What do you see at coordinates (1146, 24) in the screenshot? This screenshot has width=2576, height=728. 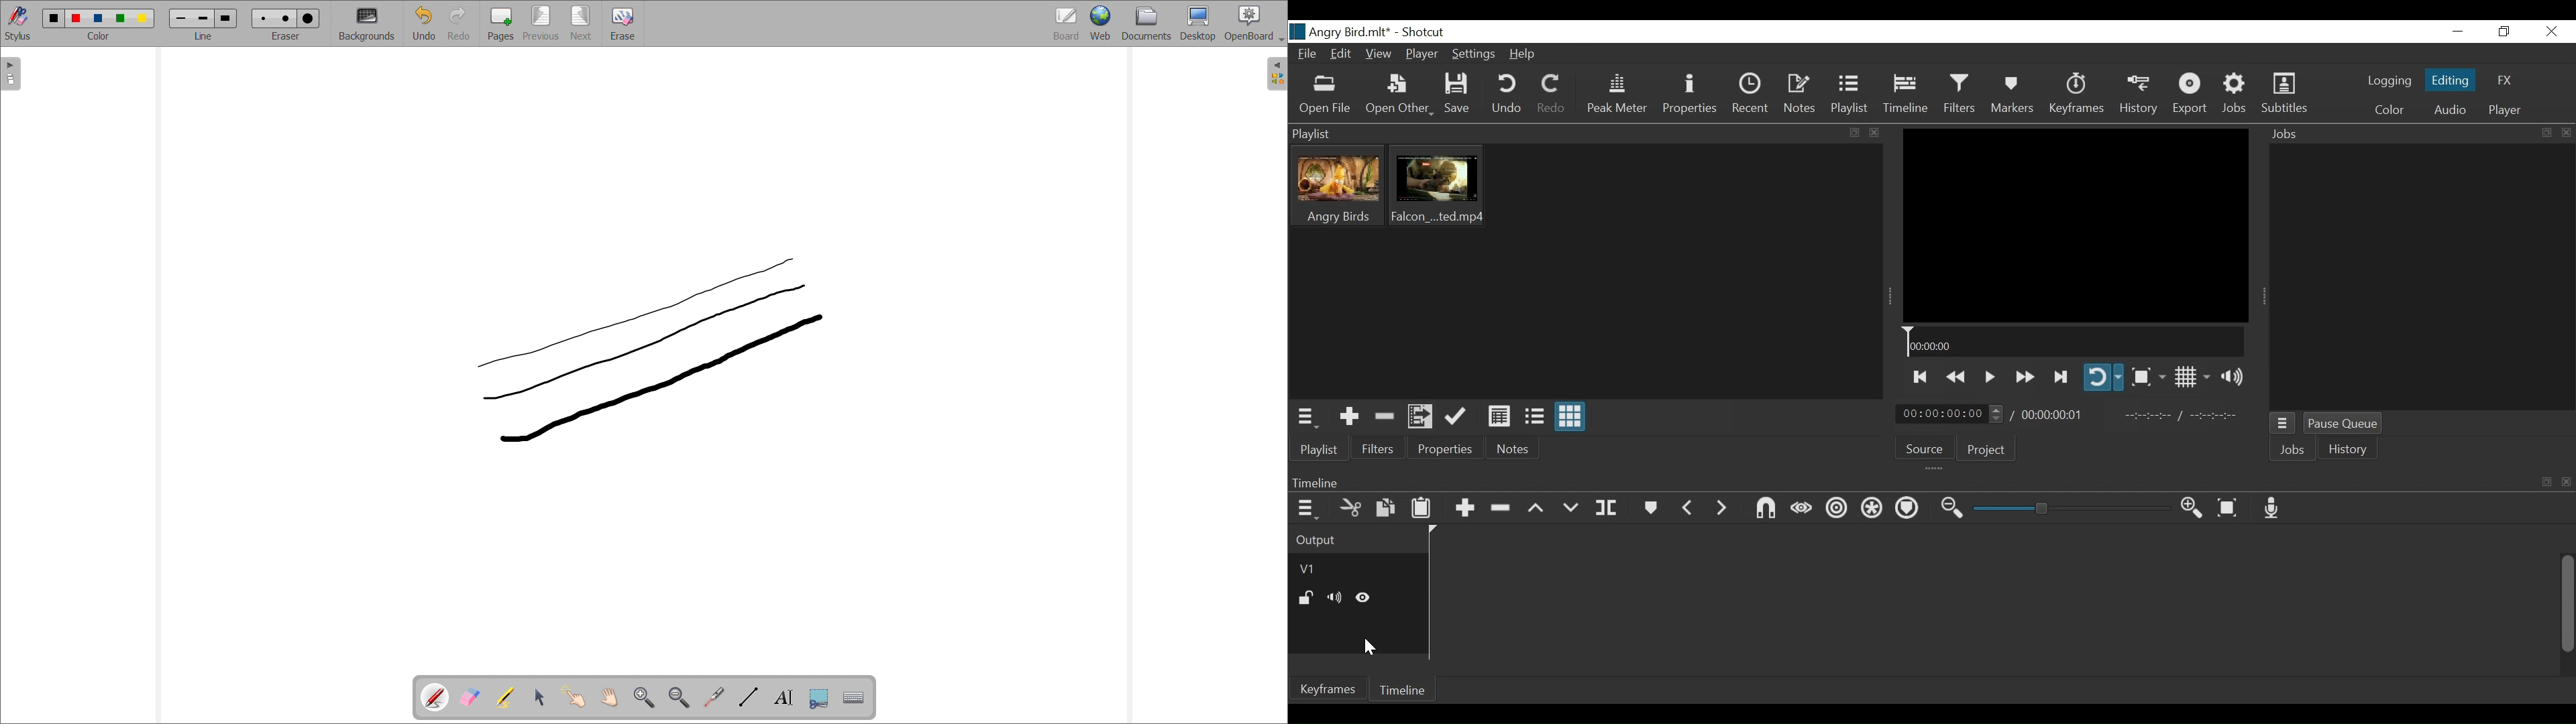 I see `documents` at bounding box center [1146, 24].